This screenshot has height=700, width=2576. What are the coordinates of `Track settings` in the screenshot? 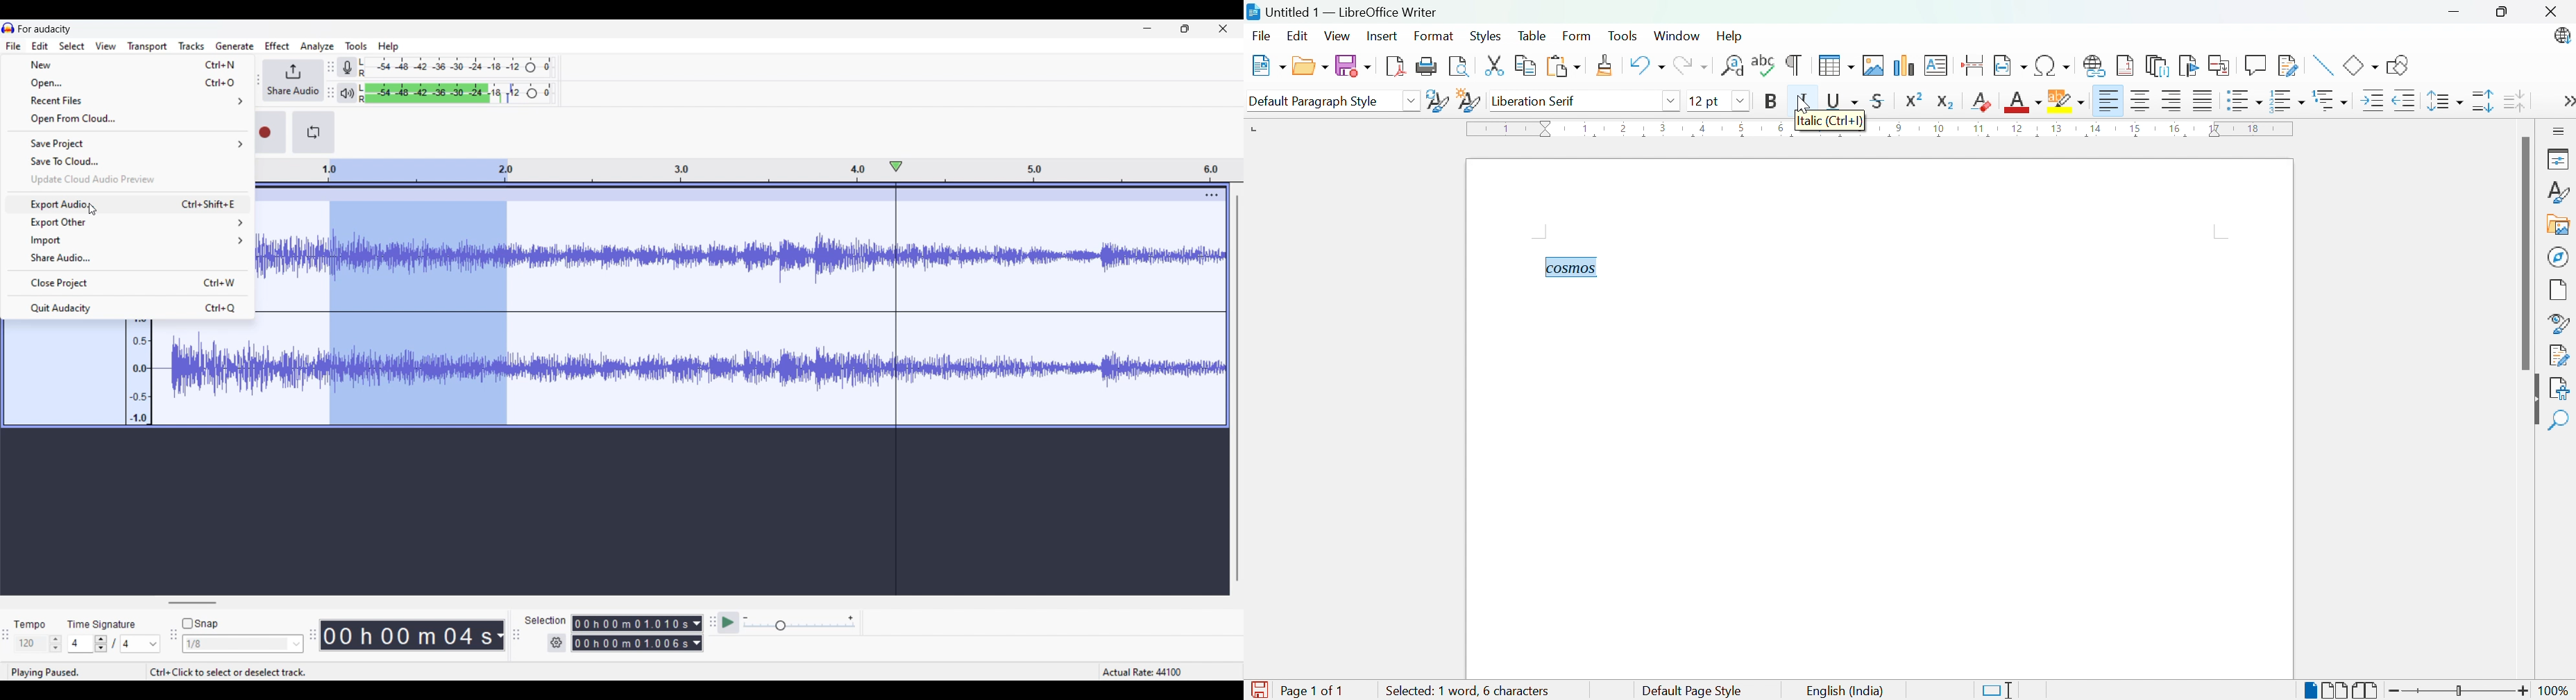 It's located at (1212, 195).